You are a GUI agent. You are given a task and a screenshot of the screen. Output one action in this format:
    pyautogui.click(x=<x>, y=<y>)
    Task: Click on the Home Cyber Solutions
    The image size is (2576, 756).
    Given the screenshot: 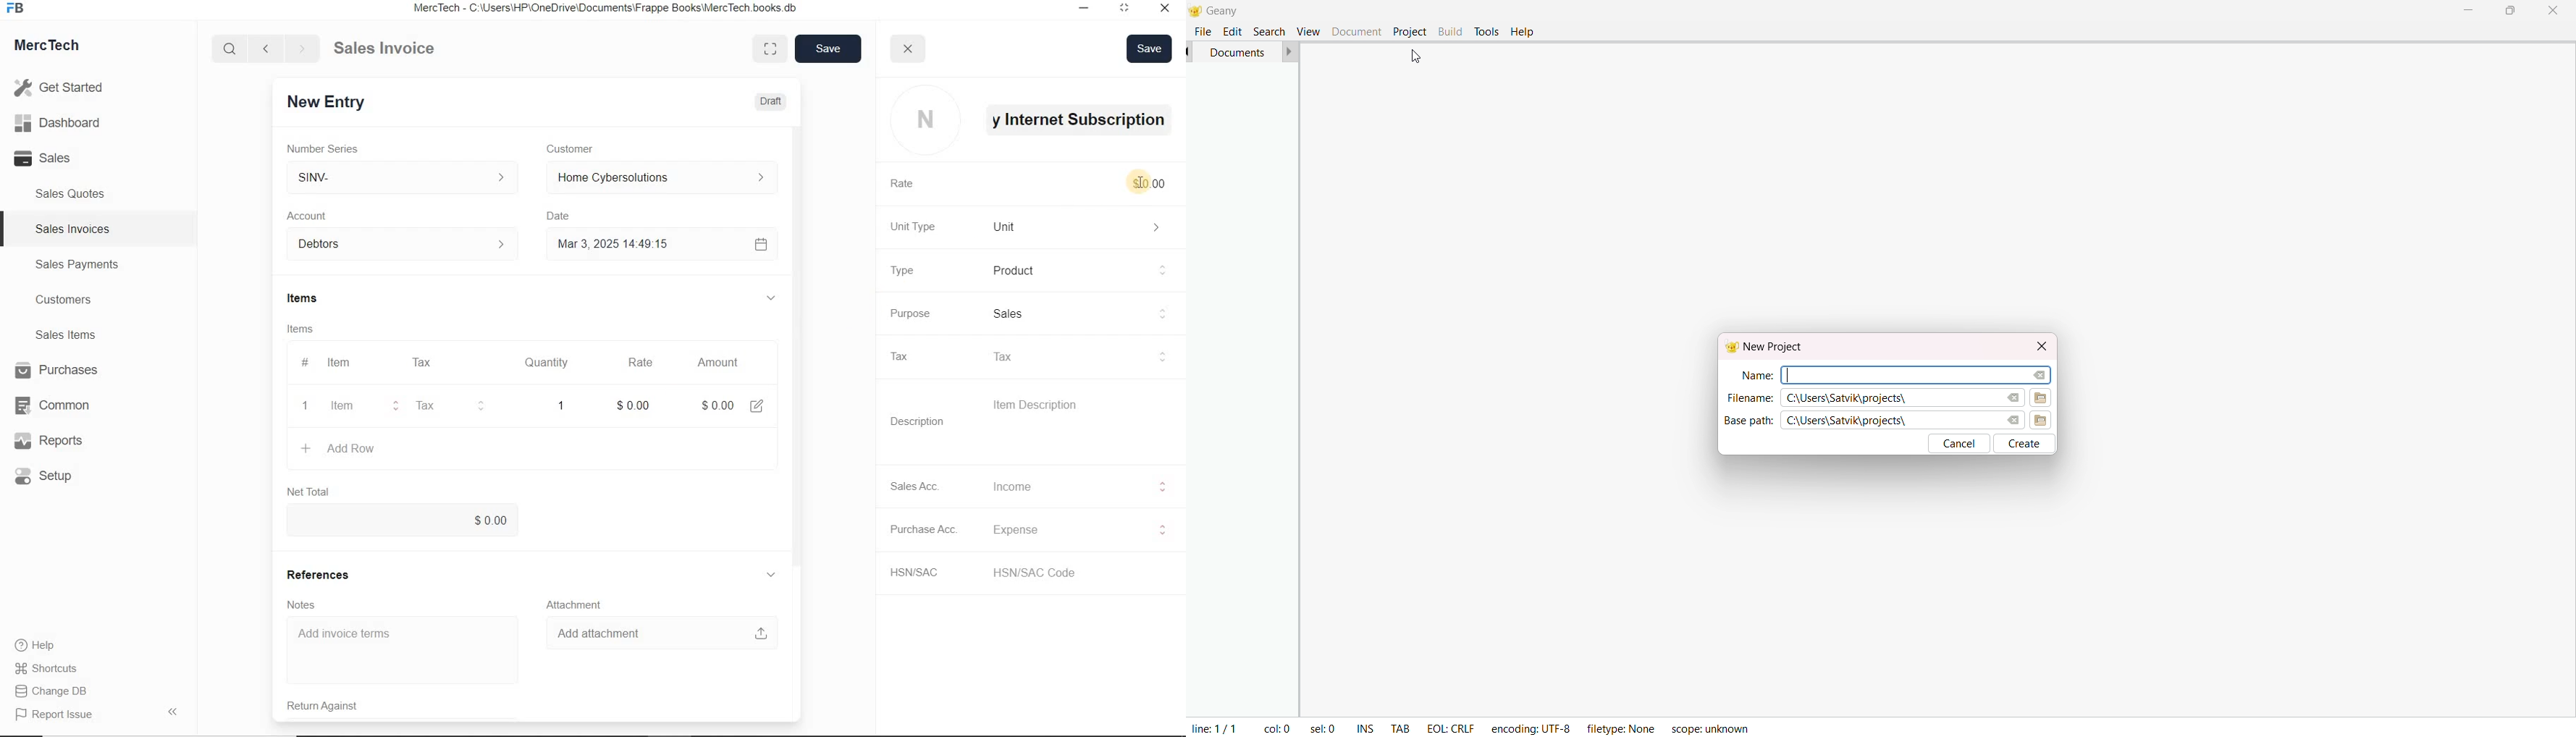 What is the action you would take?
    pyautogui.click(x=657, y=178)
    